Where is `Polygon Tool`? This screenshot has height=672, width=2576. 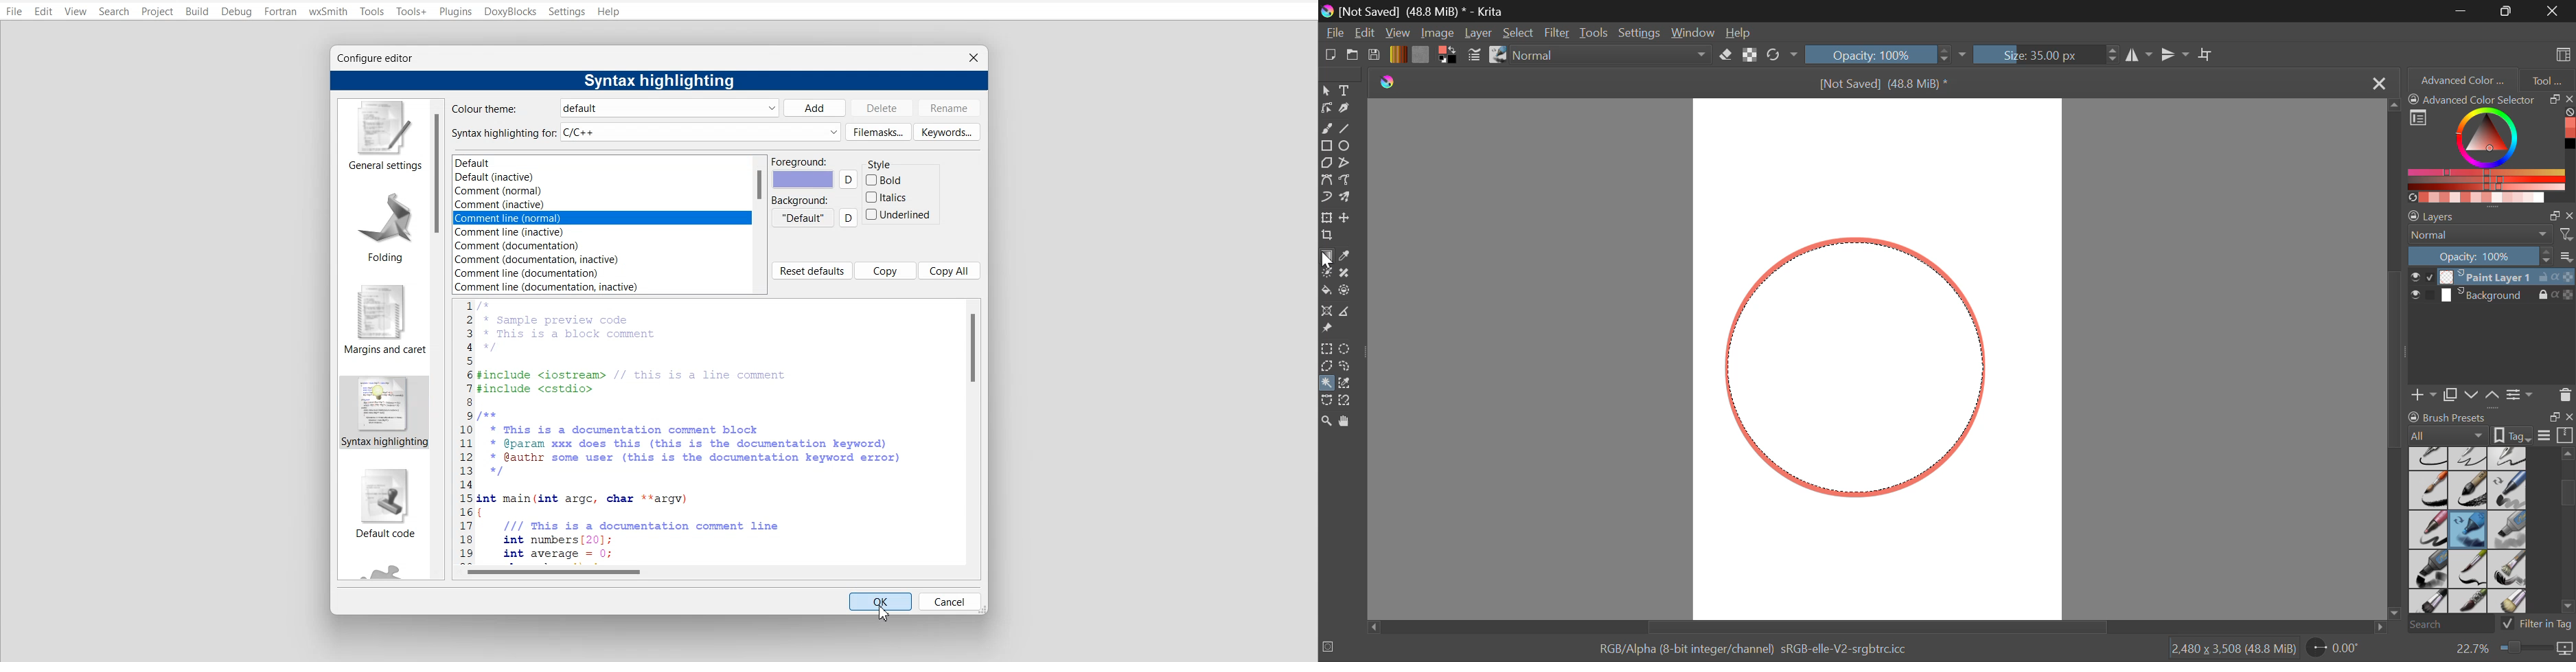 Polygon Tool is located at coordinates (1326, 163).